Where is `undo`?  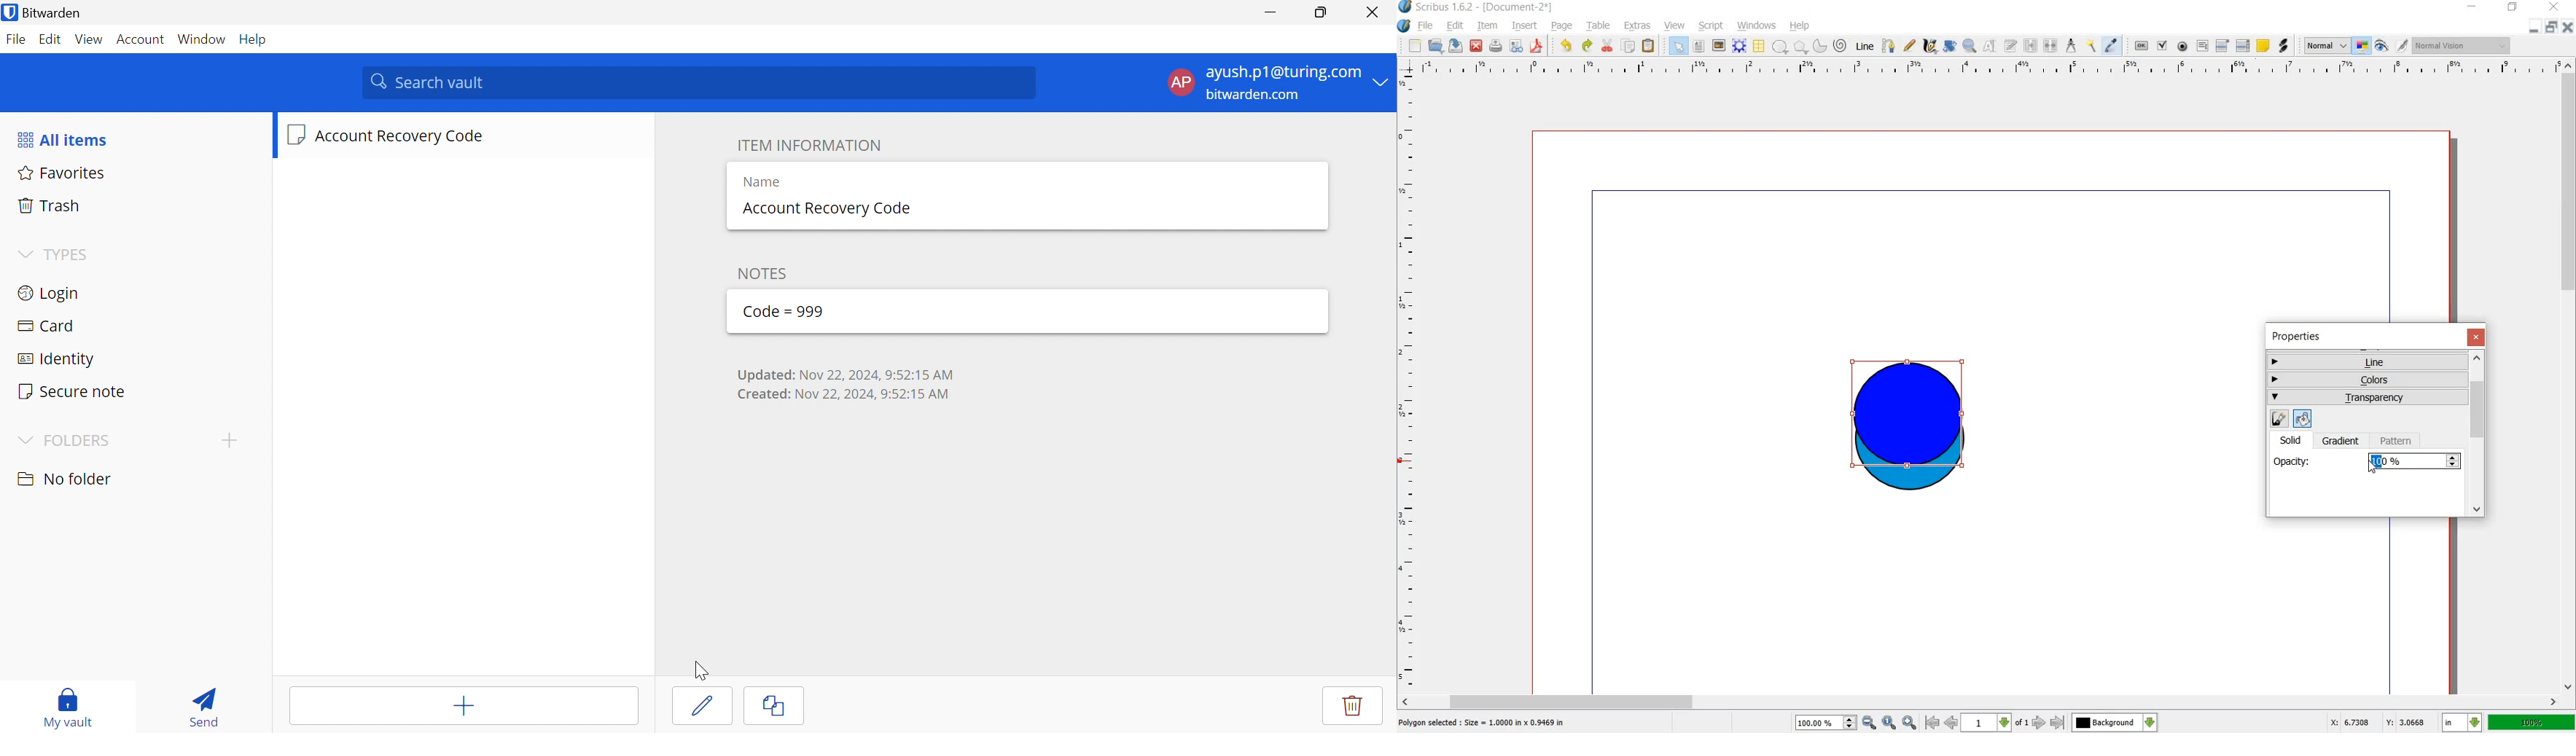 undo is located at coordinates (1567, 46).